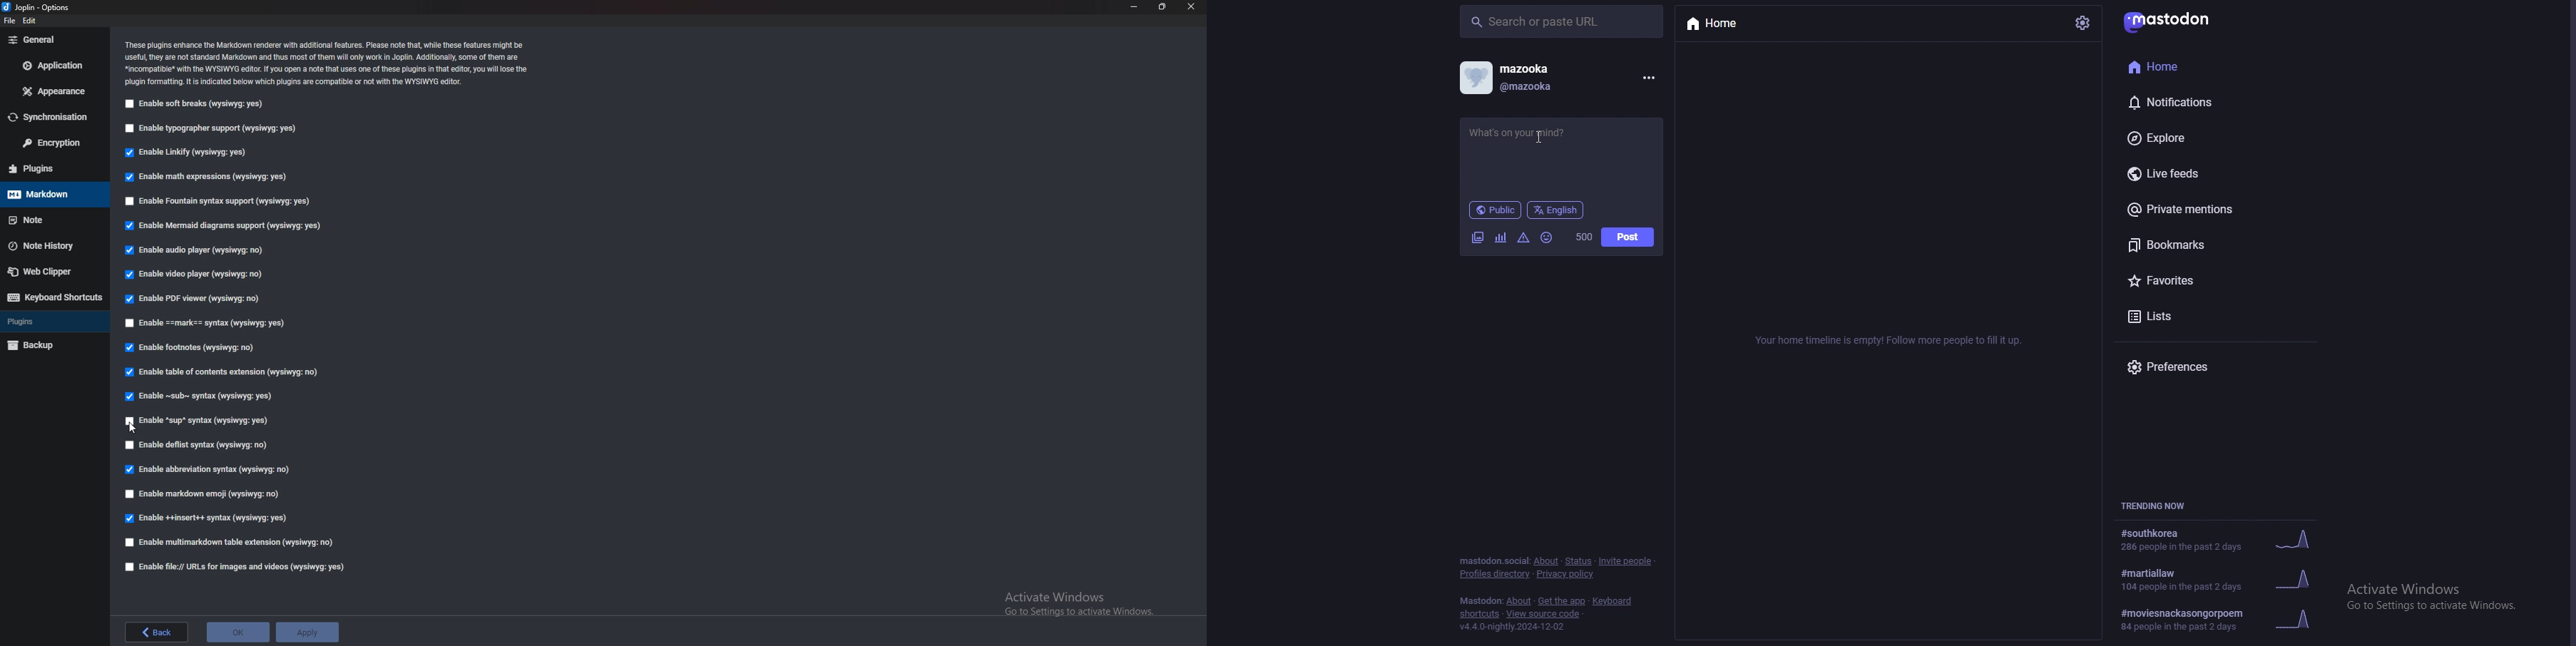  Describe the element at coordinates (1478, 615) in the screenshot. I see `shortcuts` at that location.